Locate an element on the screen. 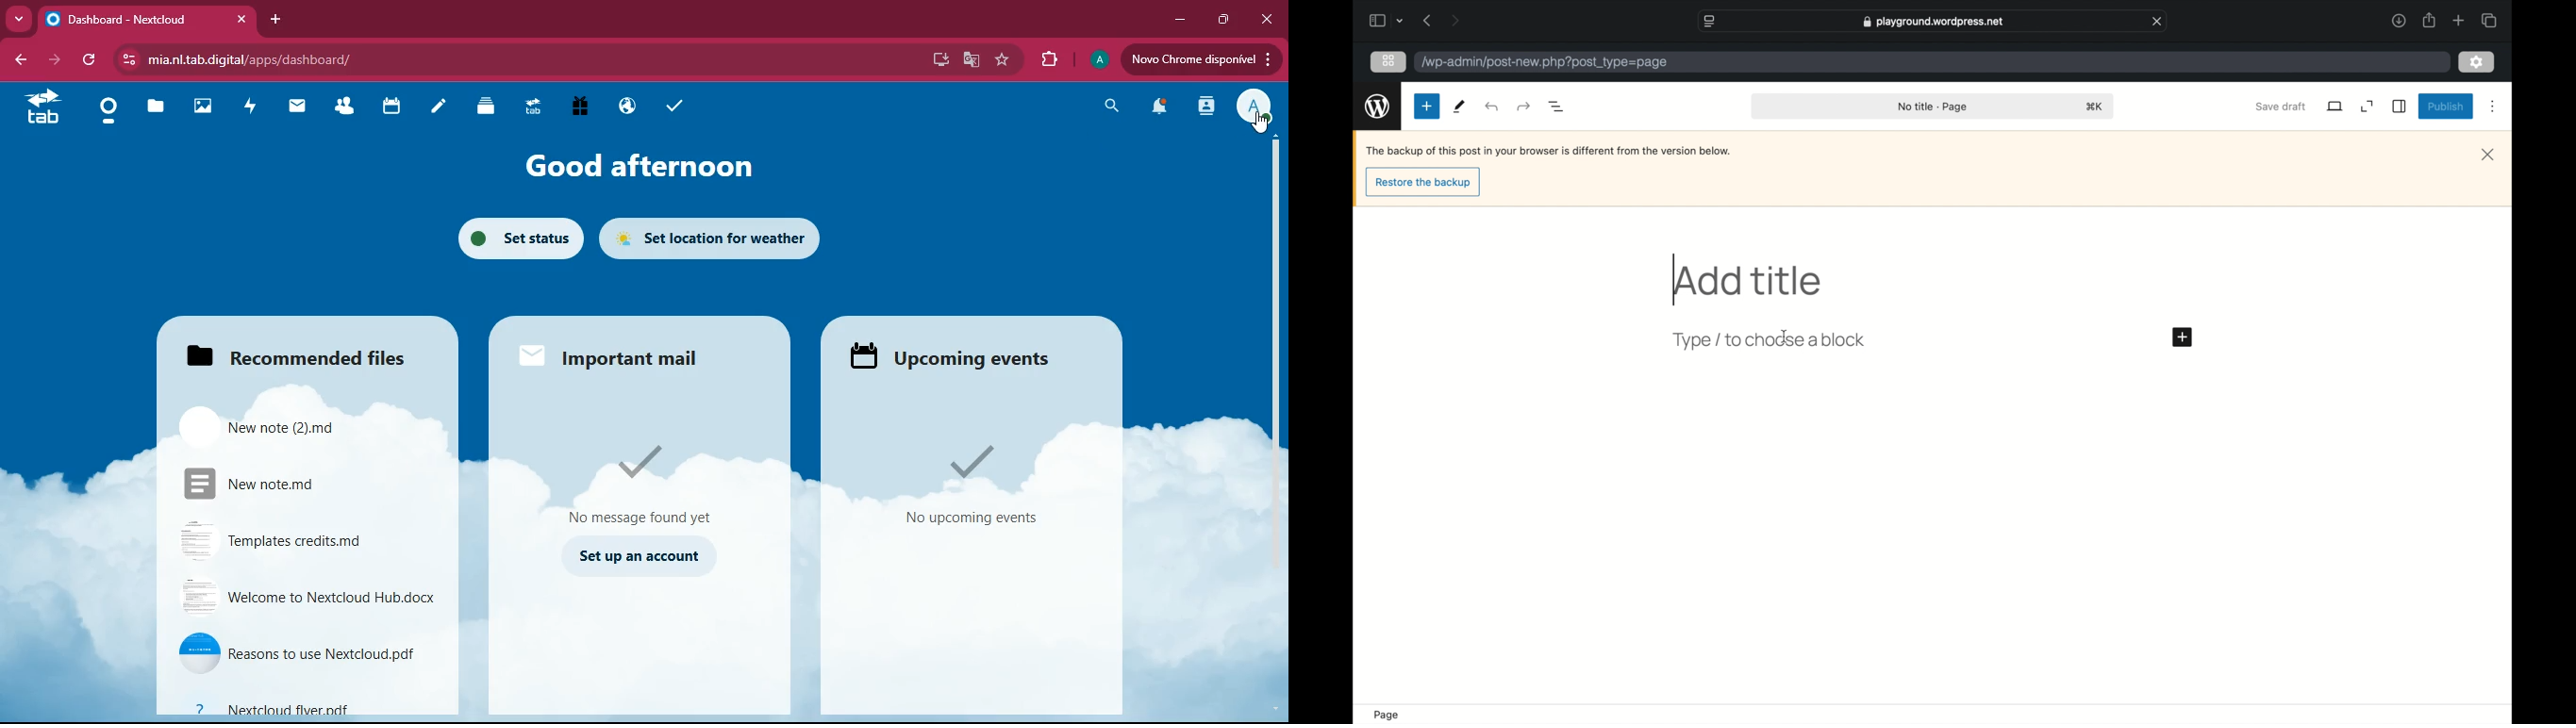 The image size is (2576, 728). message is located at coordinates (647, 481).